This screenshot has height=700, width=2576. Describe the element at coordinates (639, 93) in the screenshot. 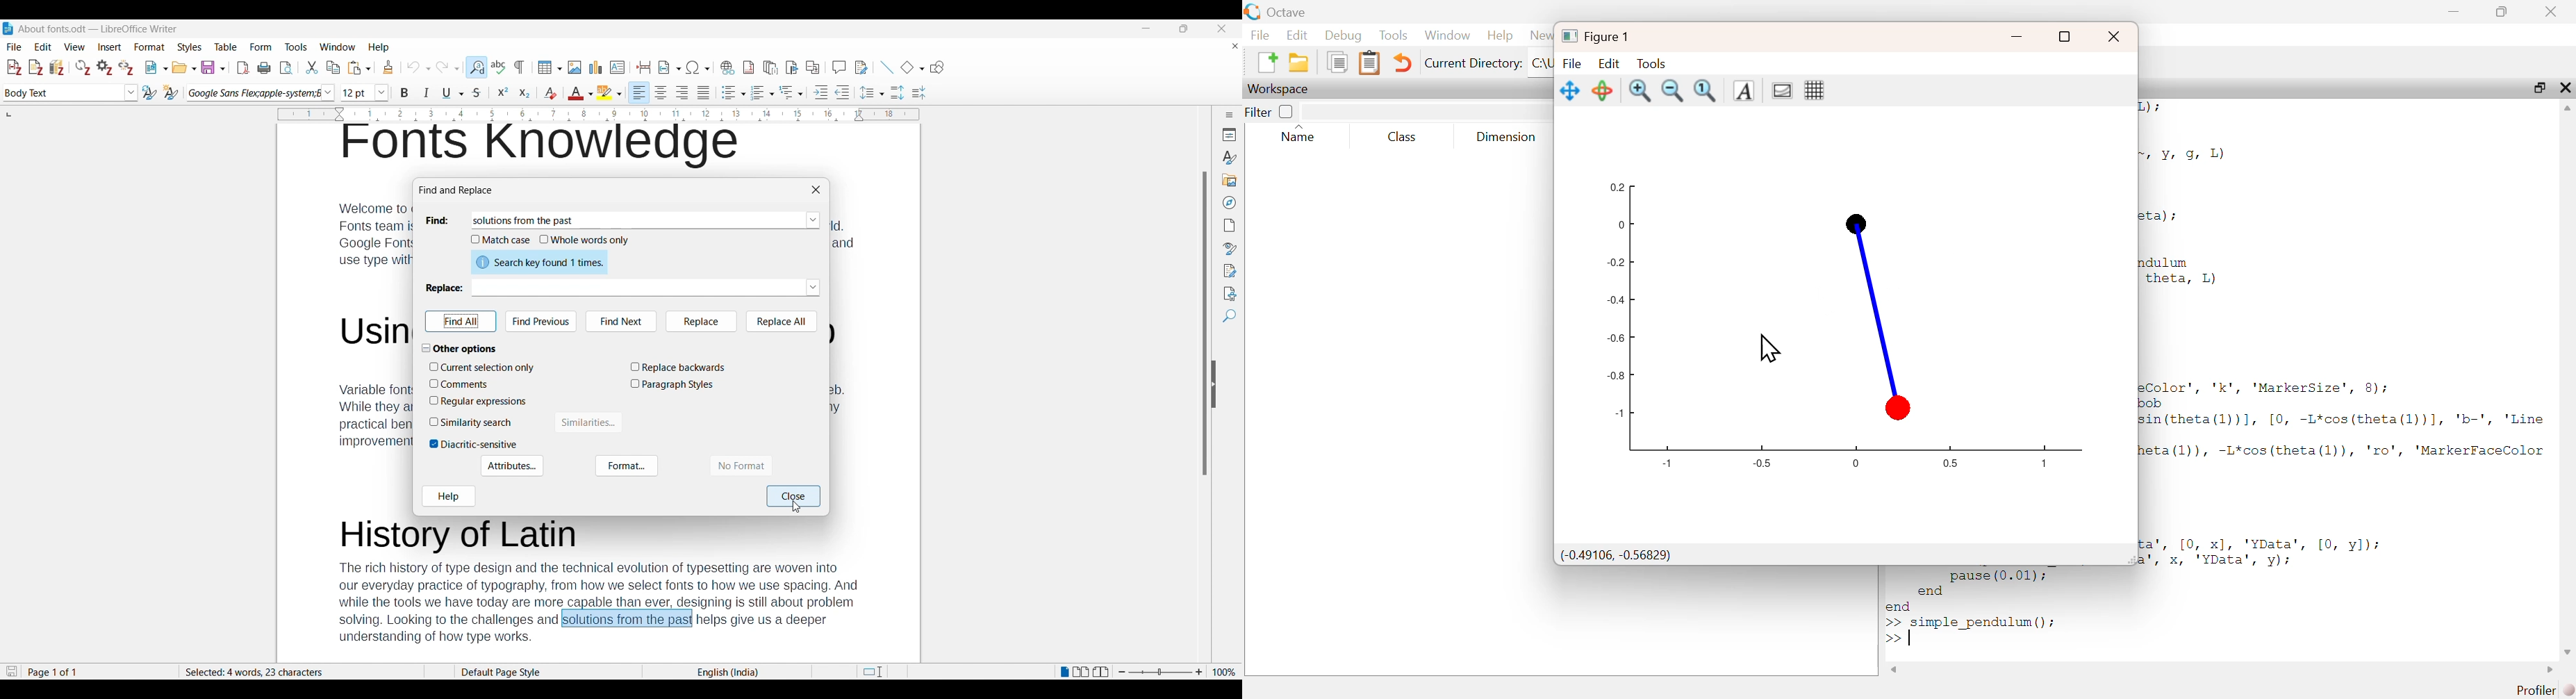

I see `Align left, current selection, highlighted` at that location.